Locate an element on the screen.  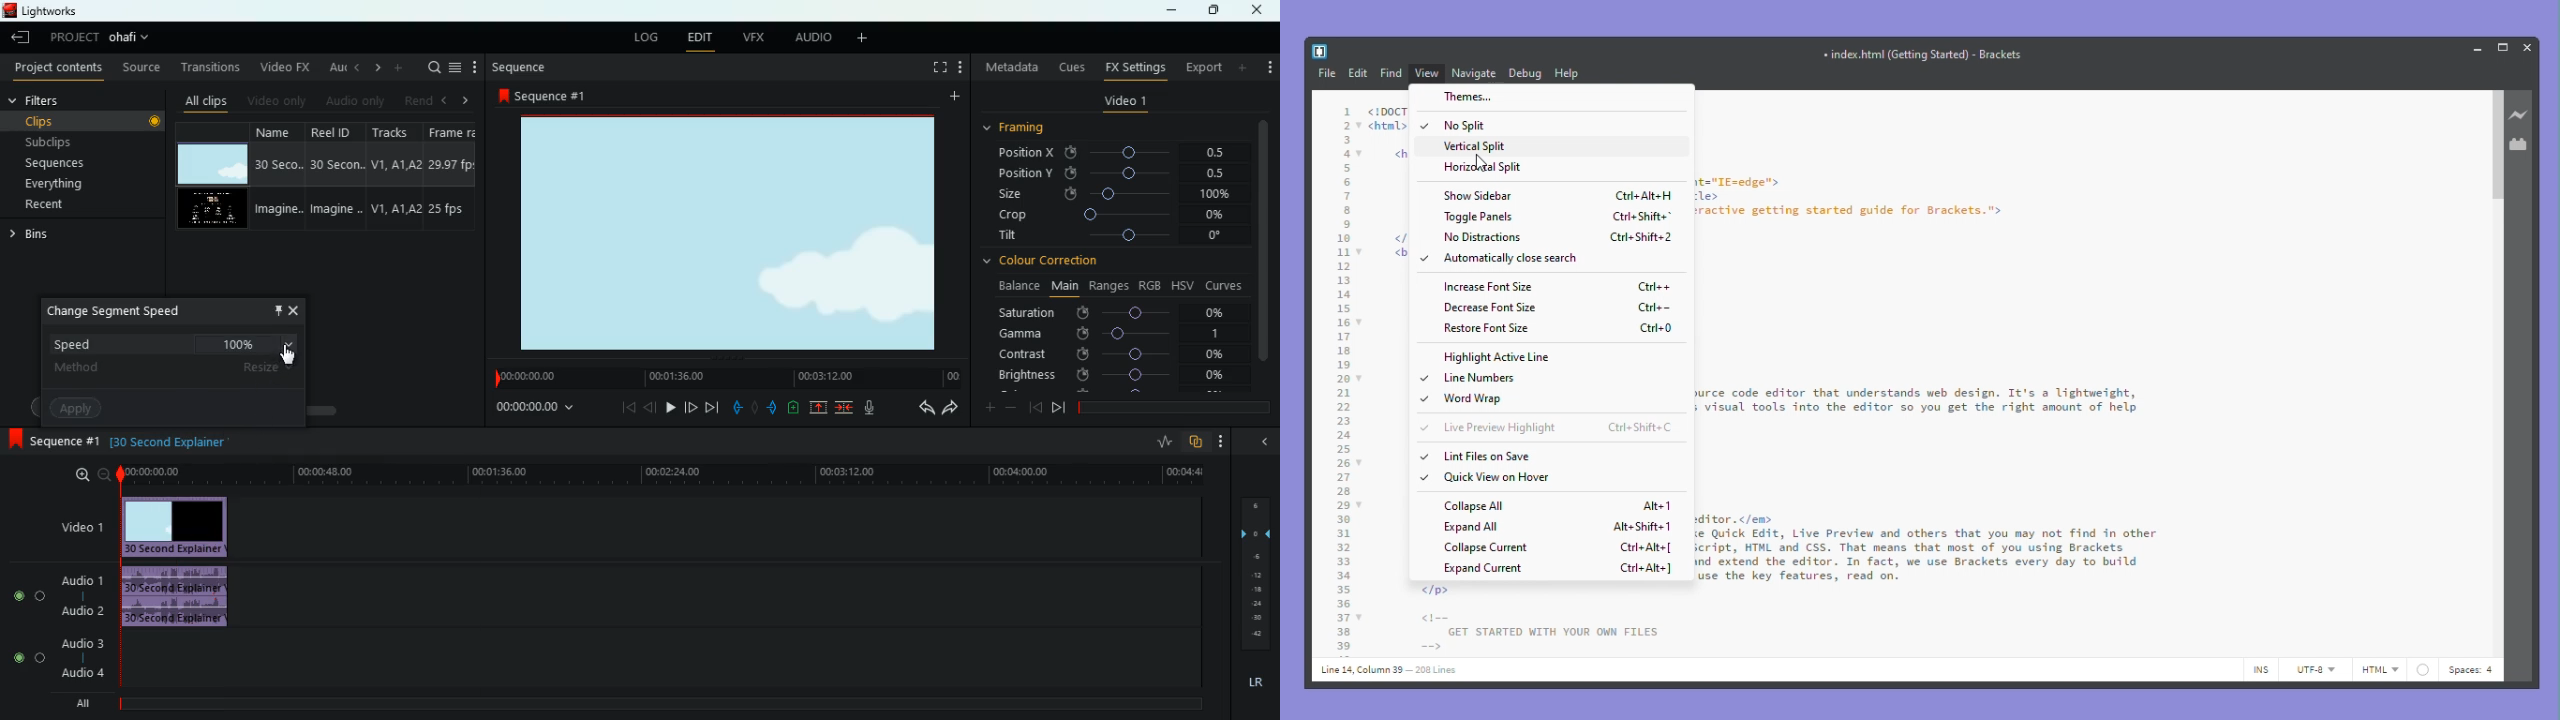
HTML is located at coordinates (2394, 670).